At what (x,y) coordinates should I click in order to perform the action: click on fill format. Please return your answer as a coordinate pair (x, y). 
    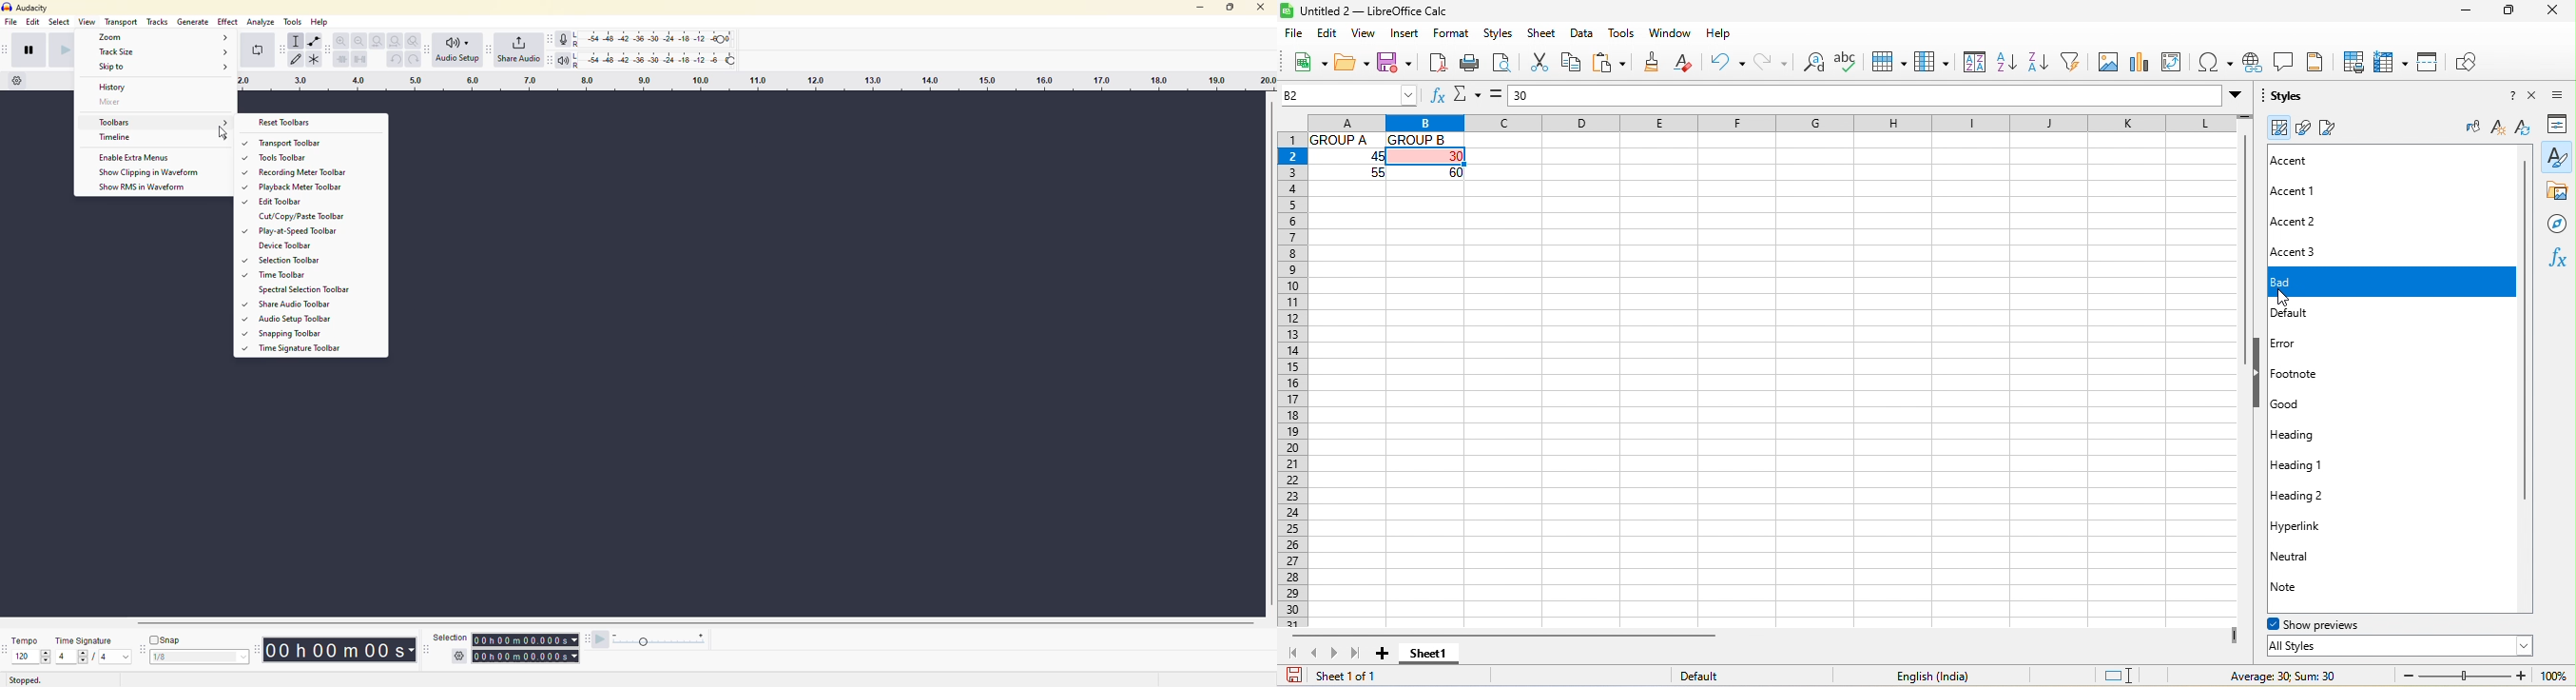
    Looking at the image, I should click on (2470, 128).